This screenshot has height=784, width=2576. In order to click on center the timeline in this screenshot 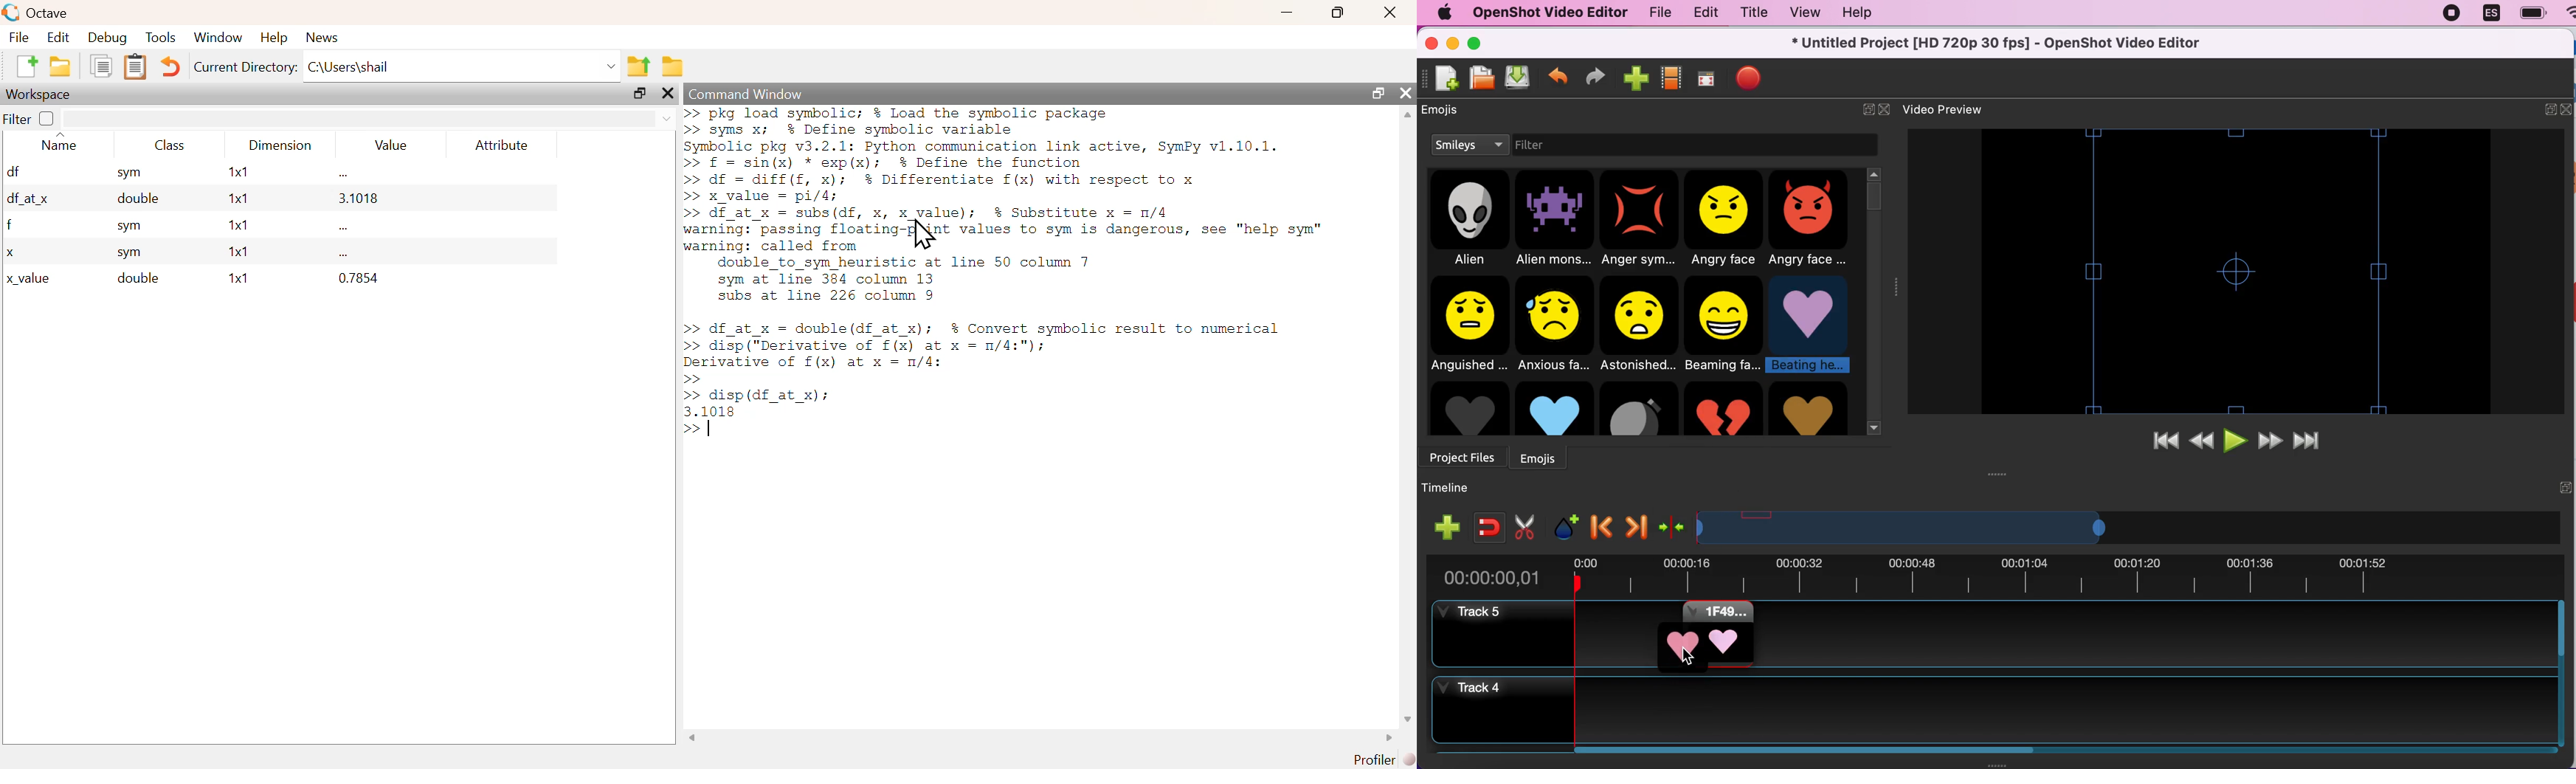, I will do `click(1672, 524)`.